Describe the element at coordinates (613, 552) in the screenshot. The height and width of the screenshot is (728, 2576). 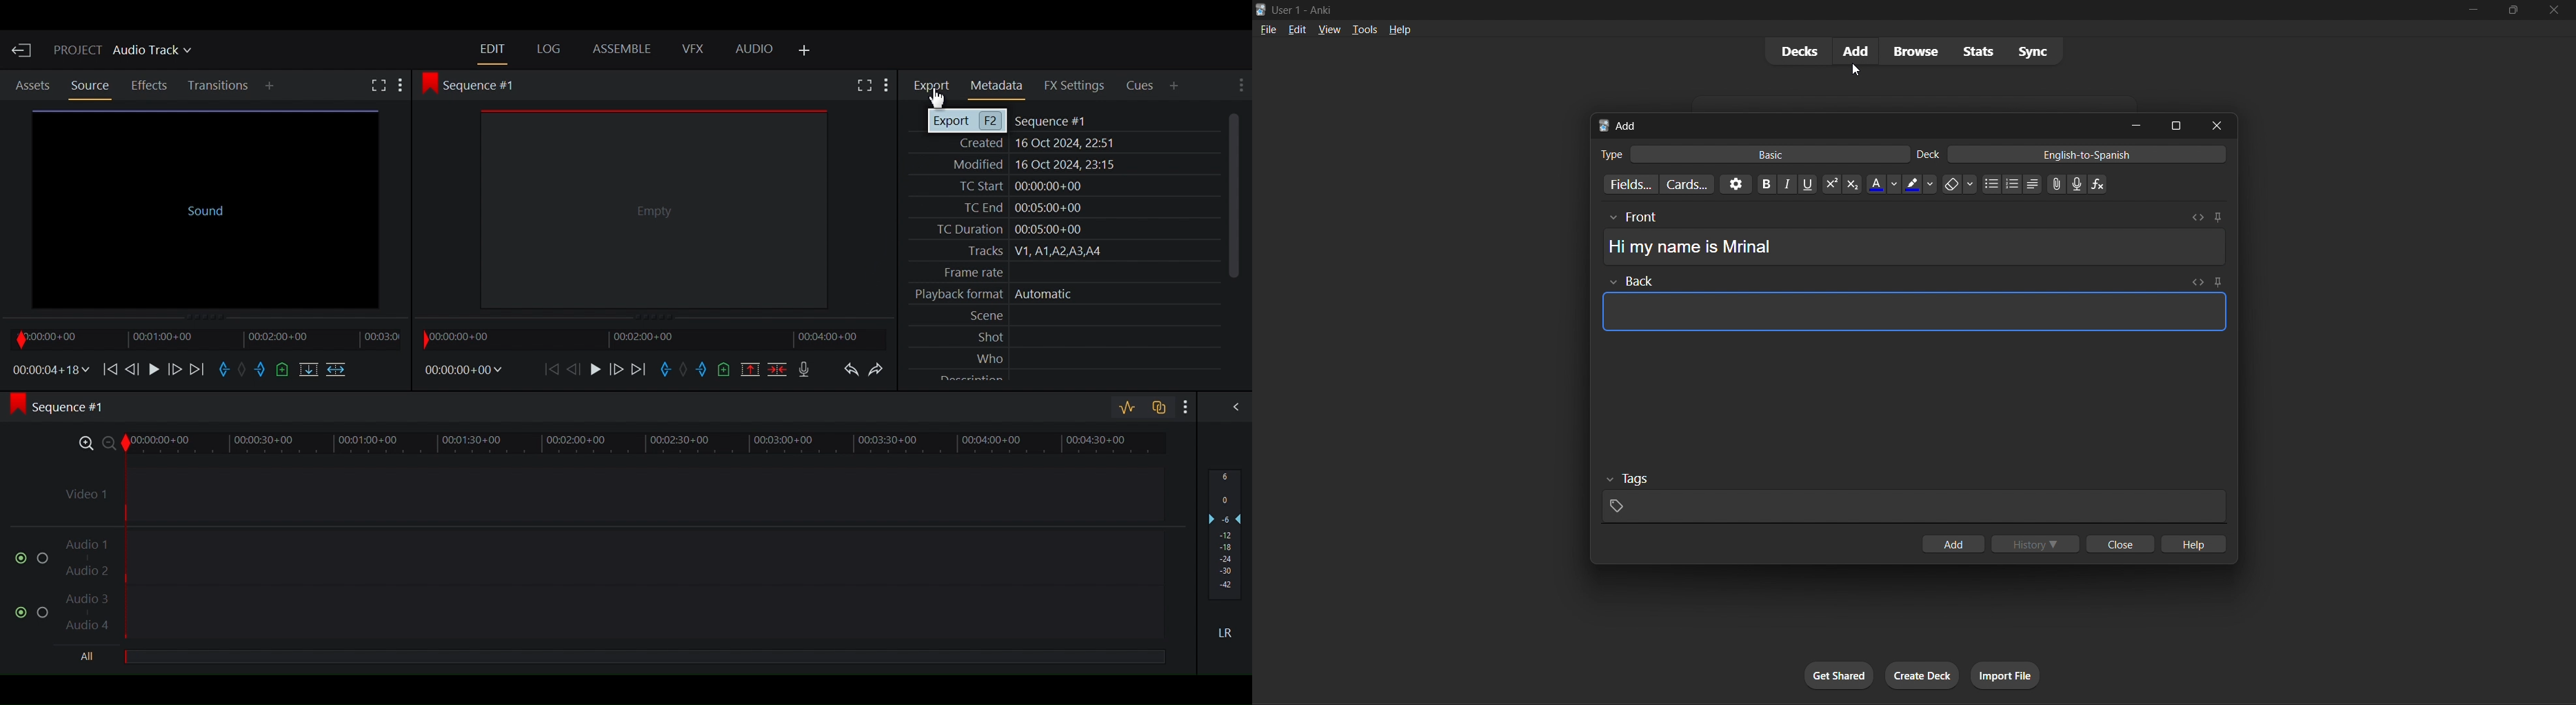
I see `Audio Track 1, Audio Track 2` at that location.